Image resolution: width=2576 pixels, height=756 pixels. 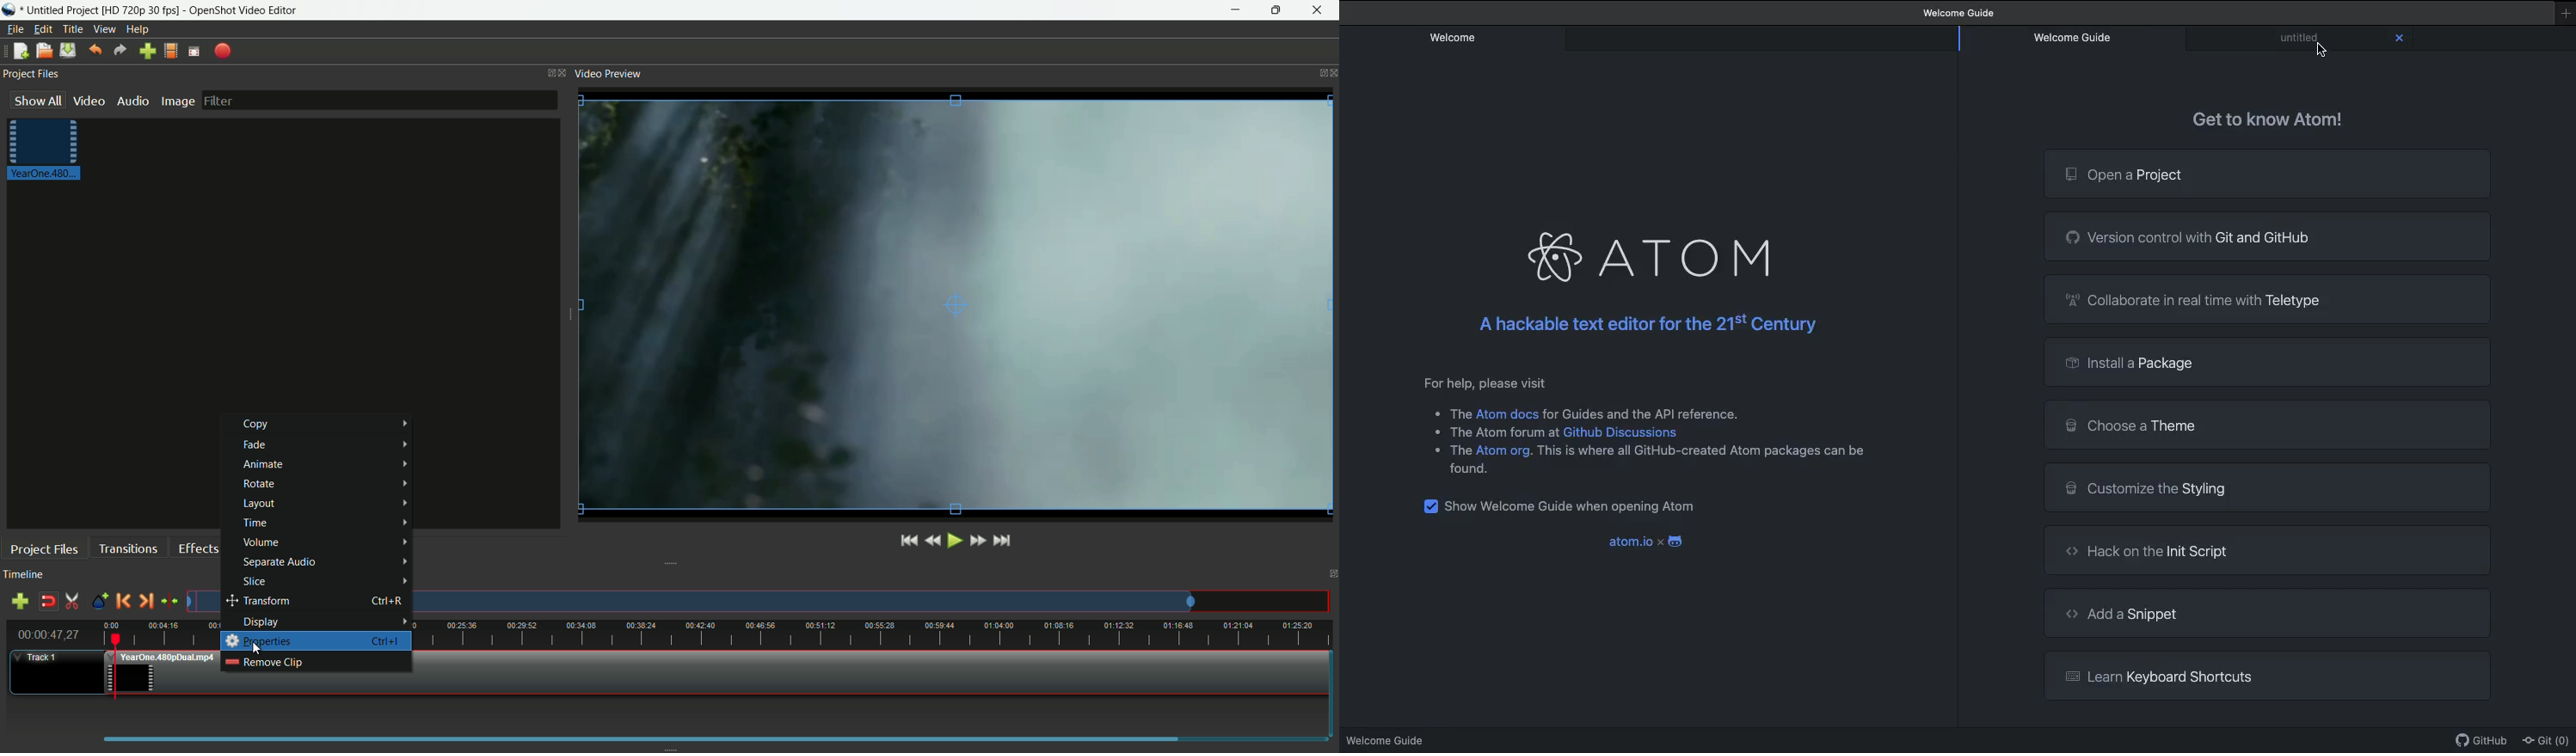 What do you see at coordinates (123, 601) in the screenshot?
I see `previous marker` at bounding box center [123, 601].